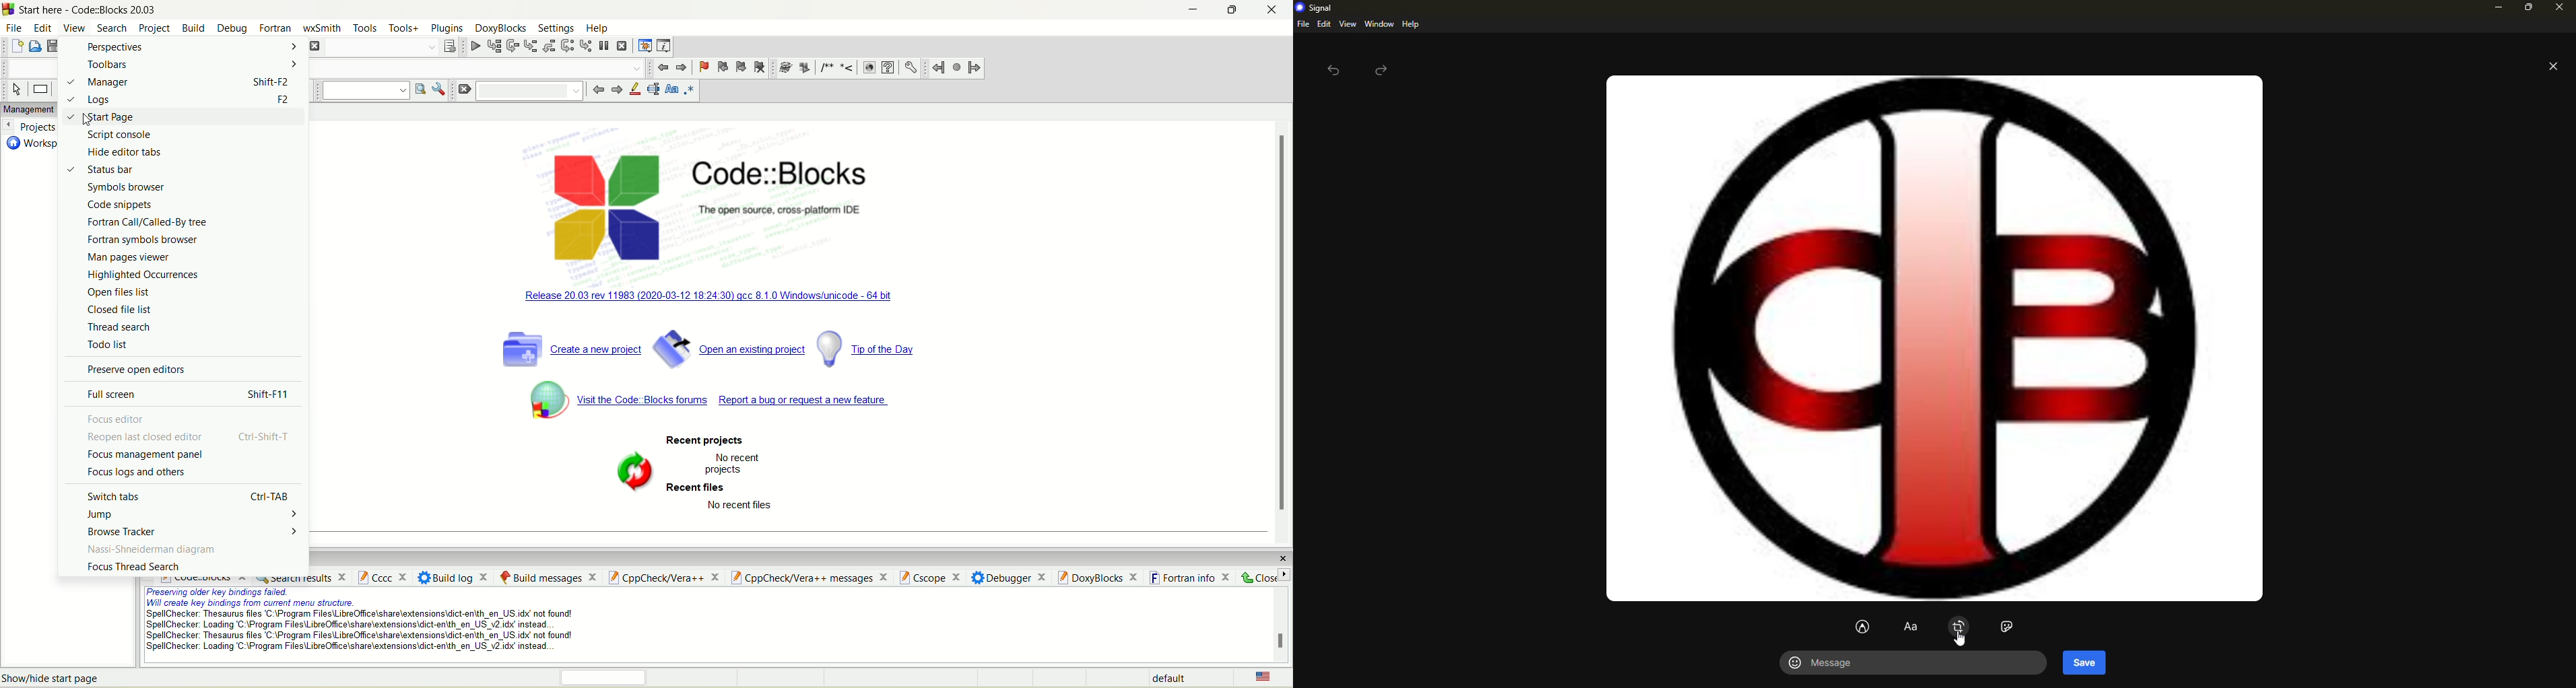 This screenshot has width=2576, height=700. What do you see at coordinates (1166, 678) in the screenshot?
I see `default` at bounding box center [1166, 678].